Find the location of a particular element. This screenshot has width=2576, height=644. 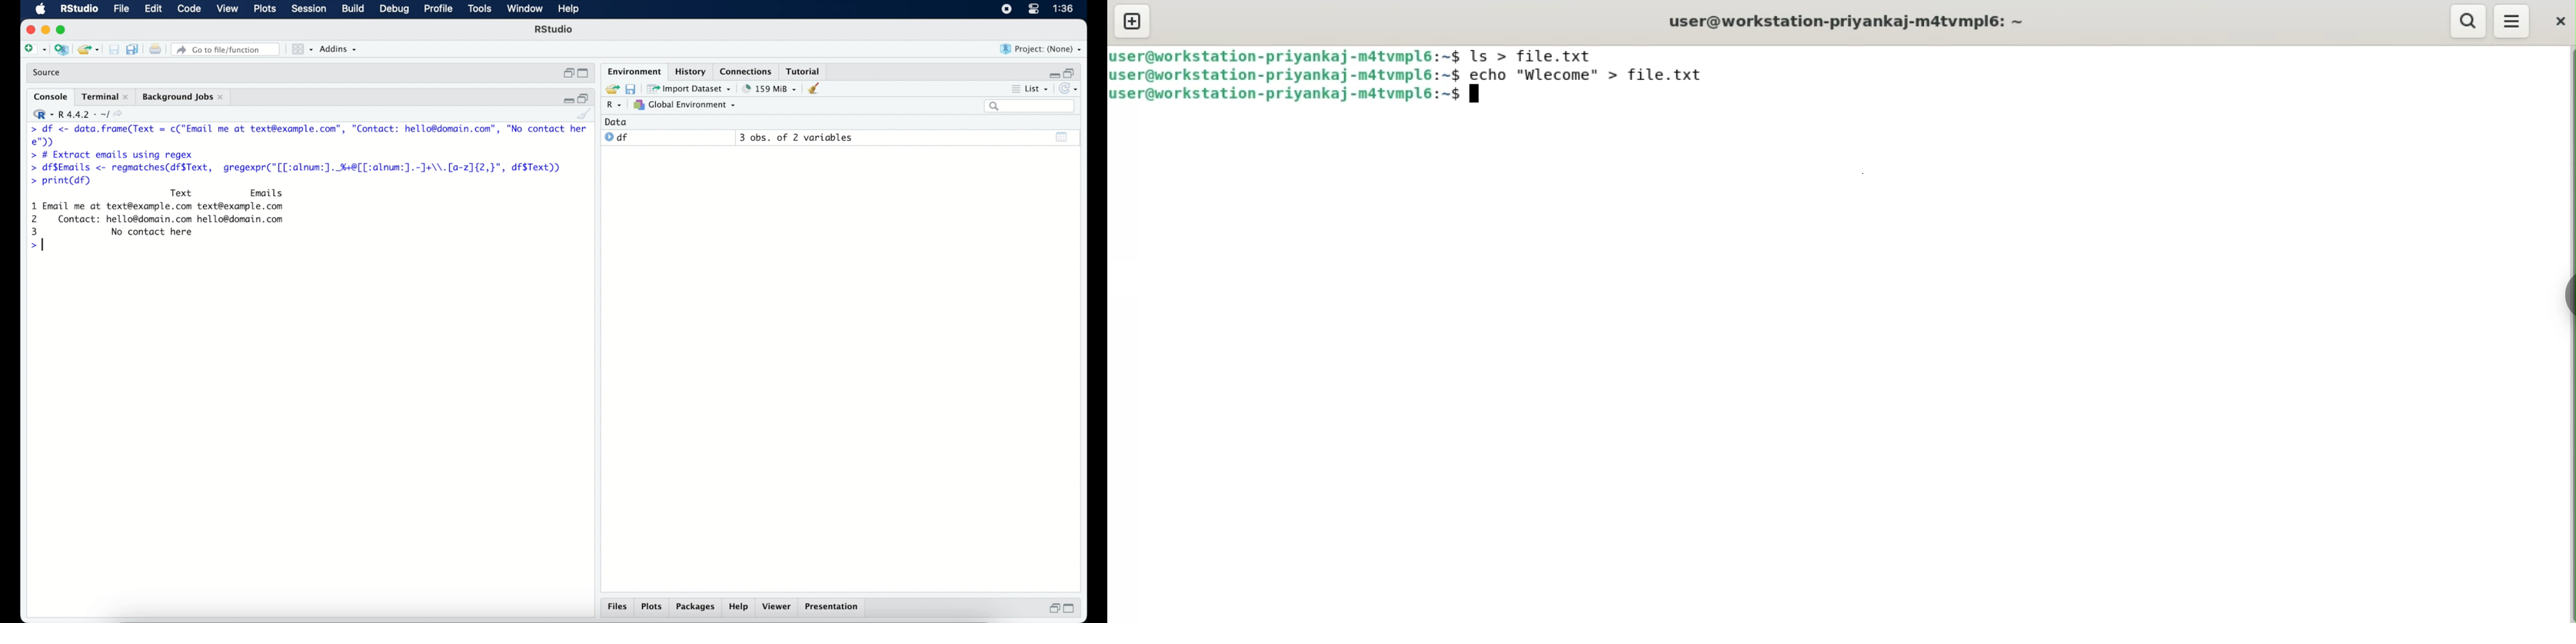

refresh is located at coordinates (1072, 89).